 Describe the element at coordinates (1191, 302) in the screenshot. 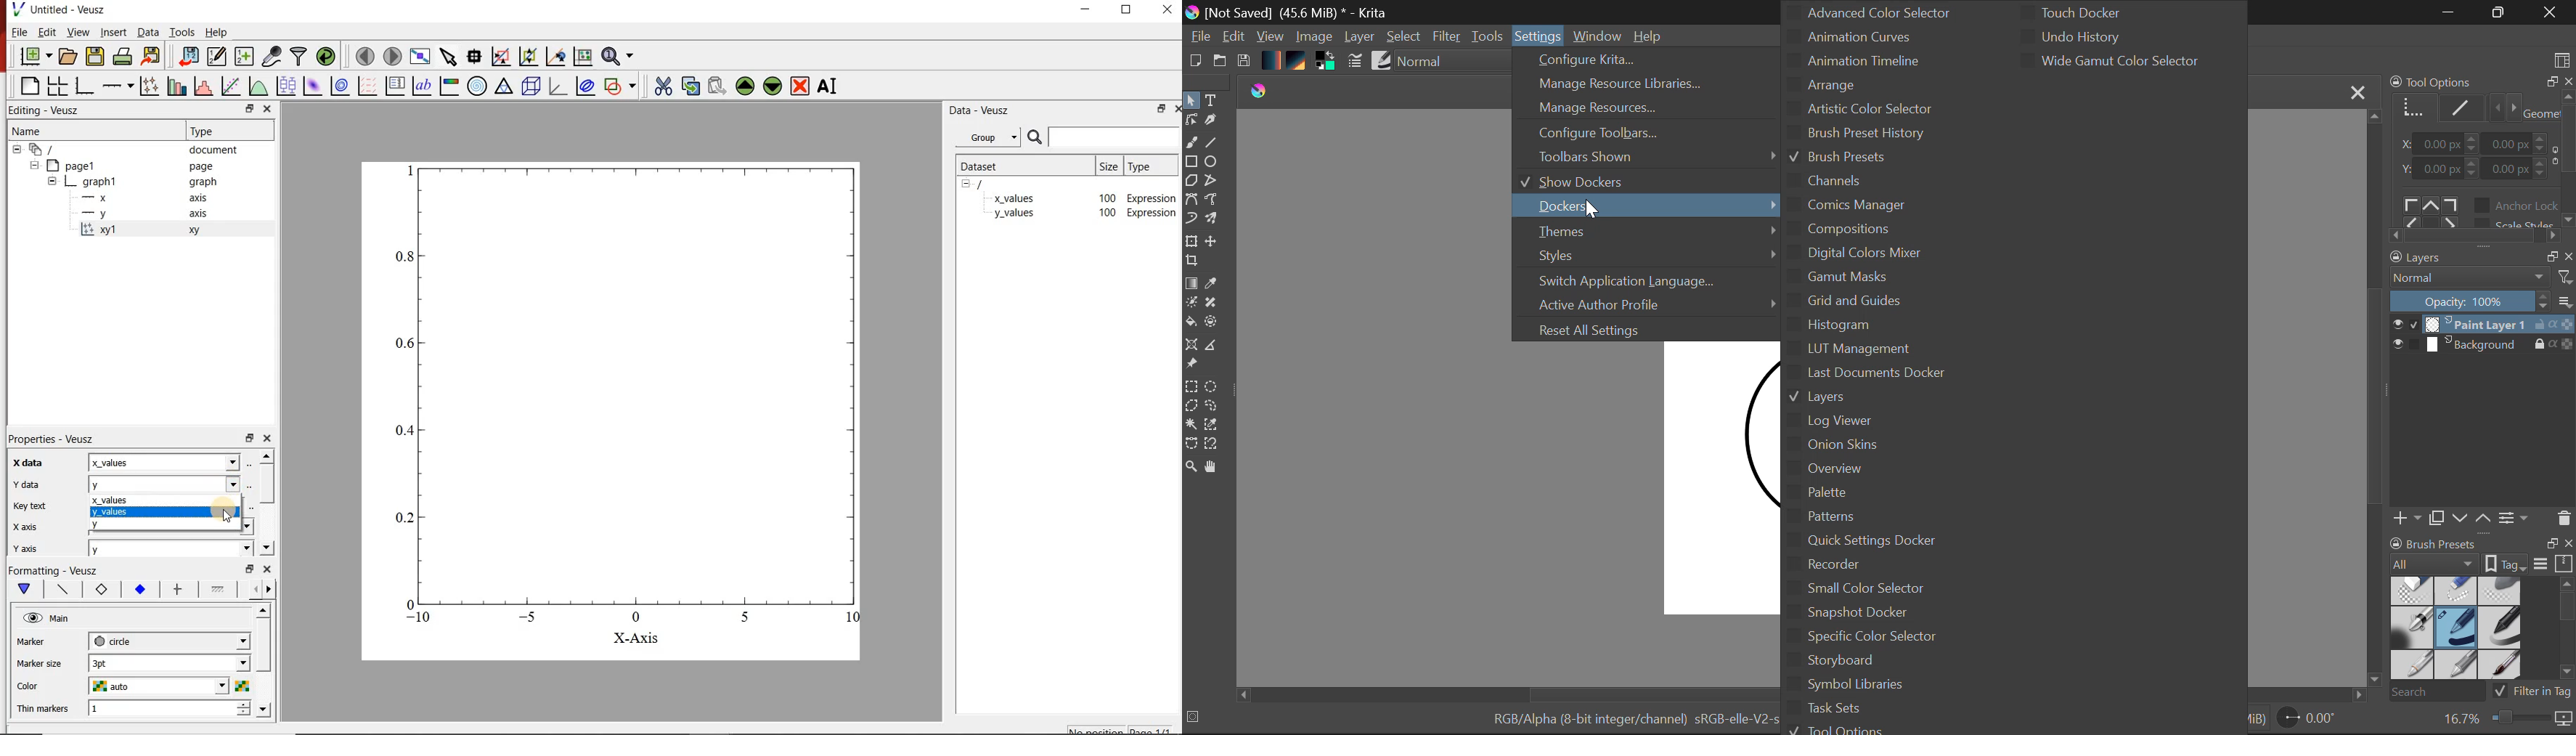

I see `Colorize Mask Tool` at that location.